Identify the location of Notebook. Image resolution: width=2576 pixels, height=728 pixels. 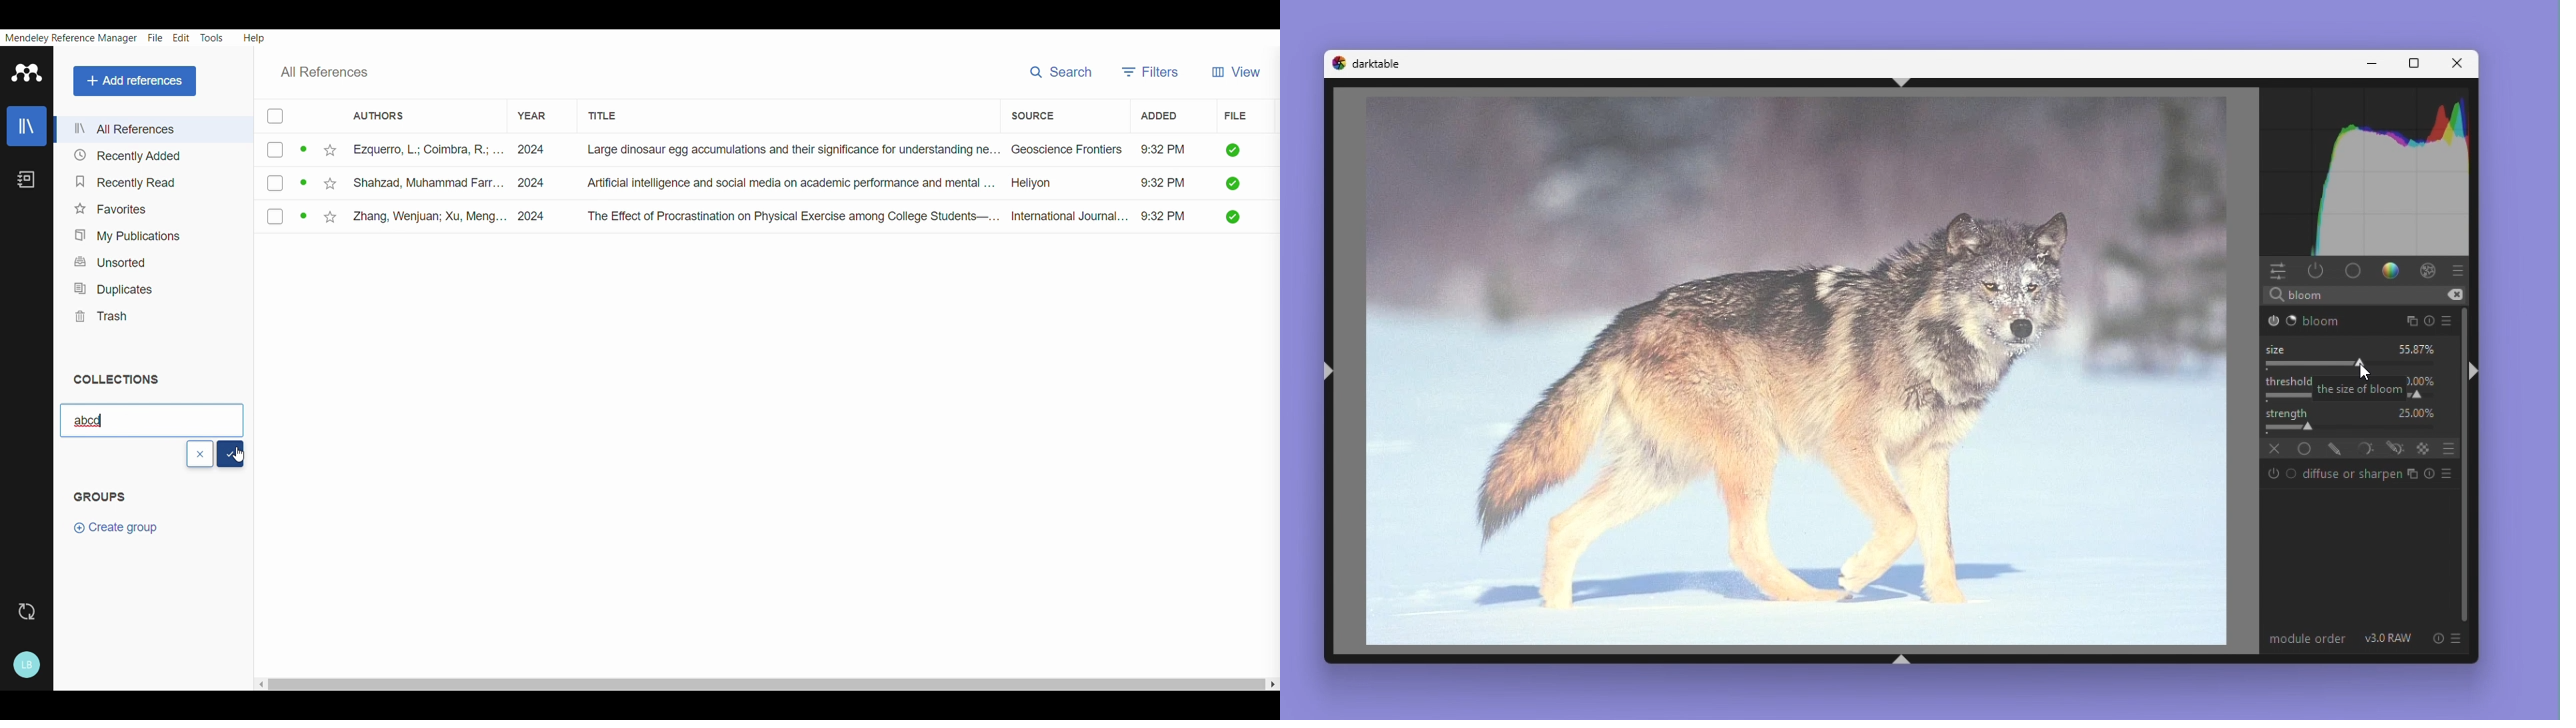
(28, 181).